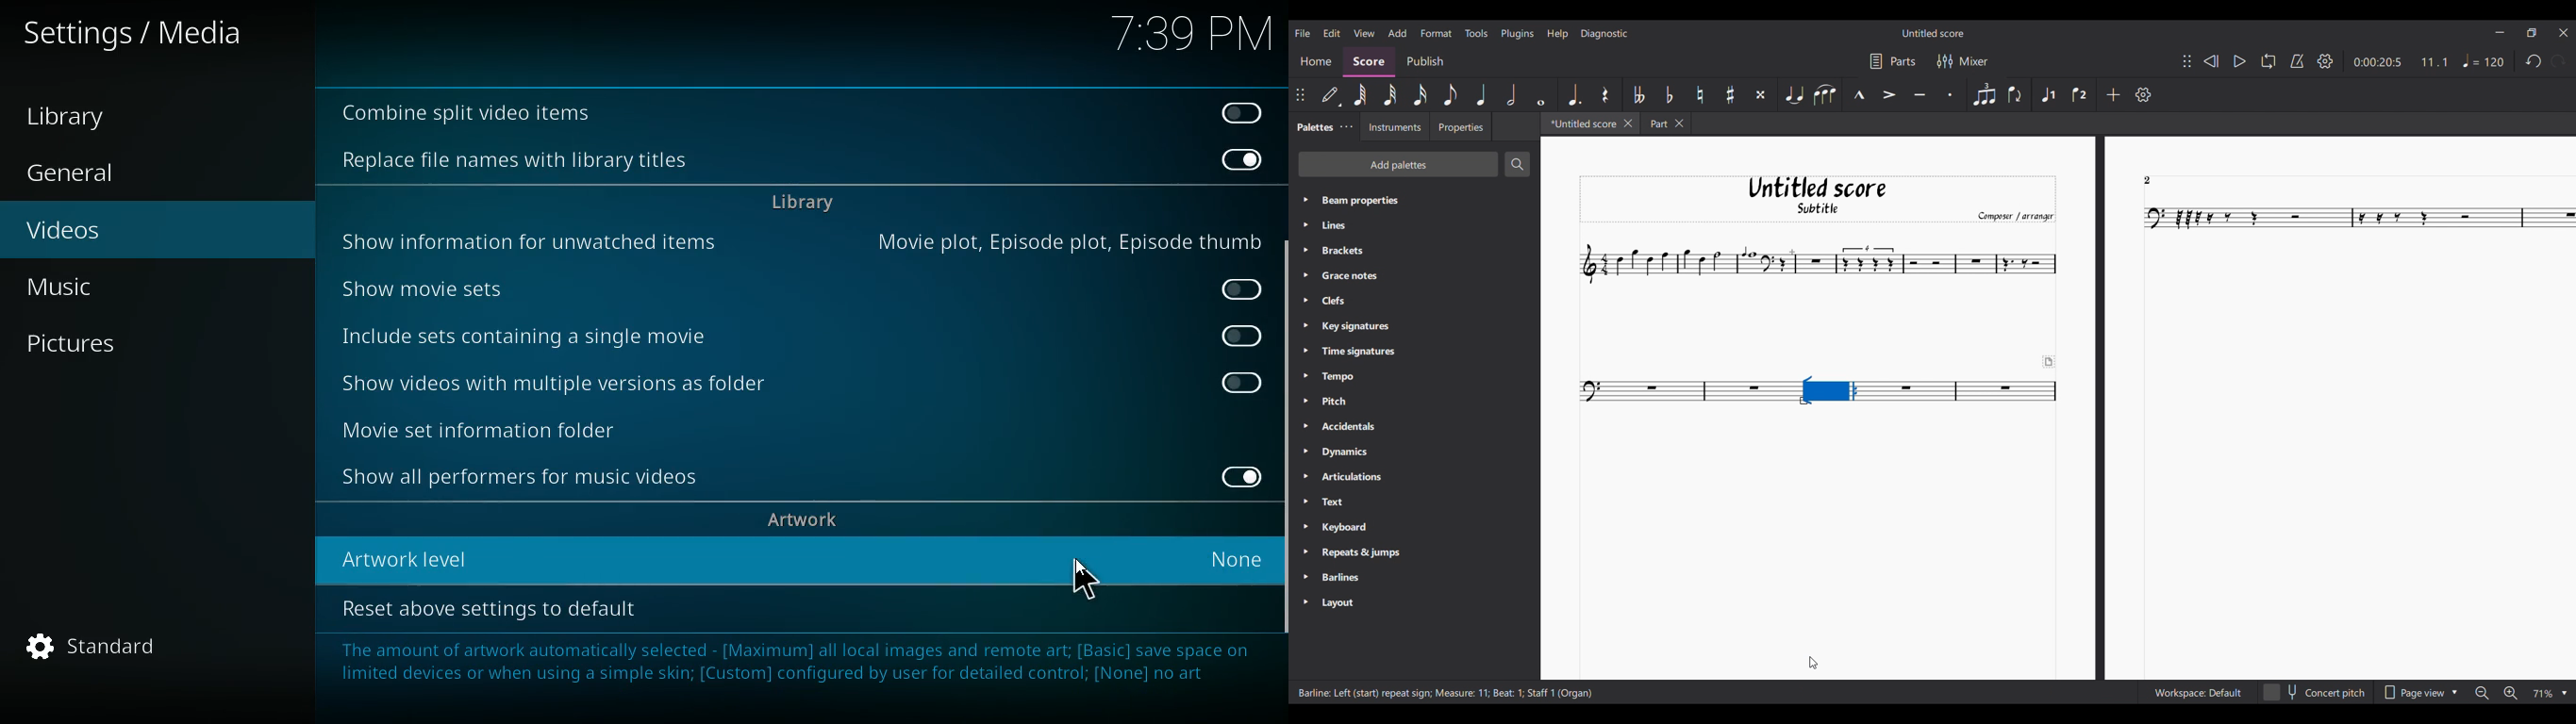 Image resolution: width=2576 pixels, height=728 pixels. Describe the element at coordinates (1482, 95) in the screenshot. I see `Quarter note` at that location.